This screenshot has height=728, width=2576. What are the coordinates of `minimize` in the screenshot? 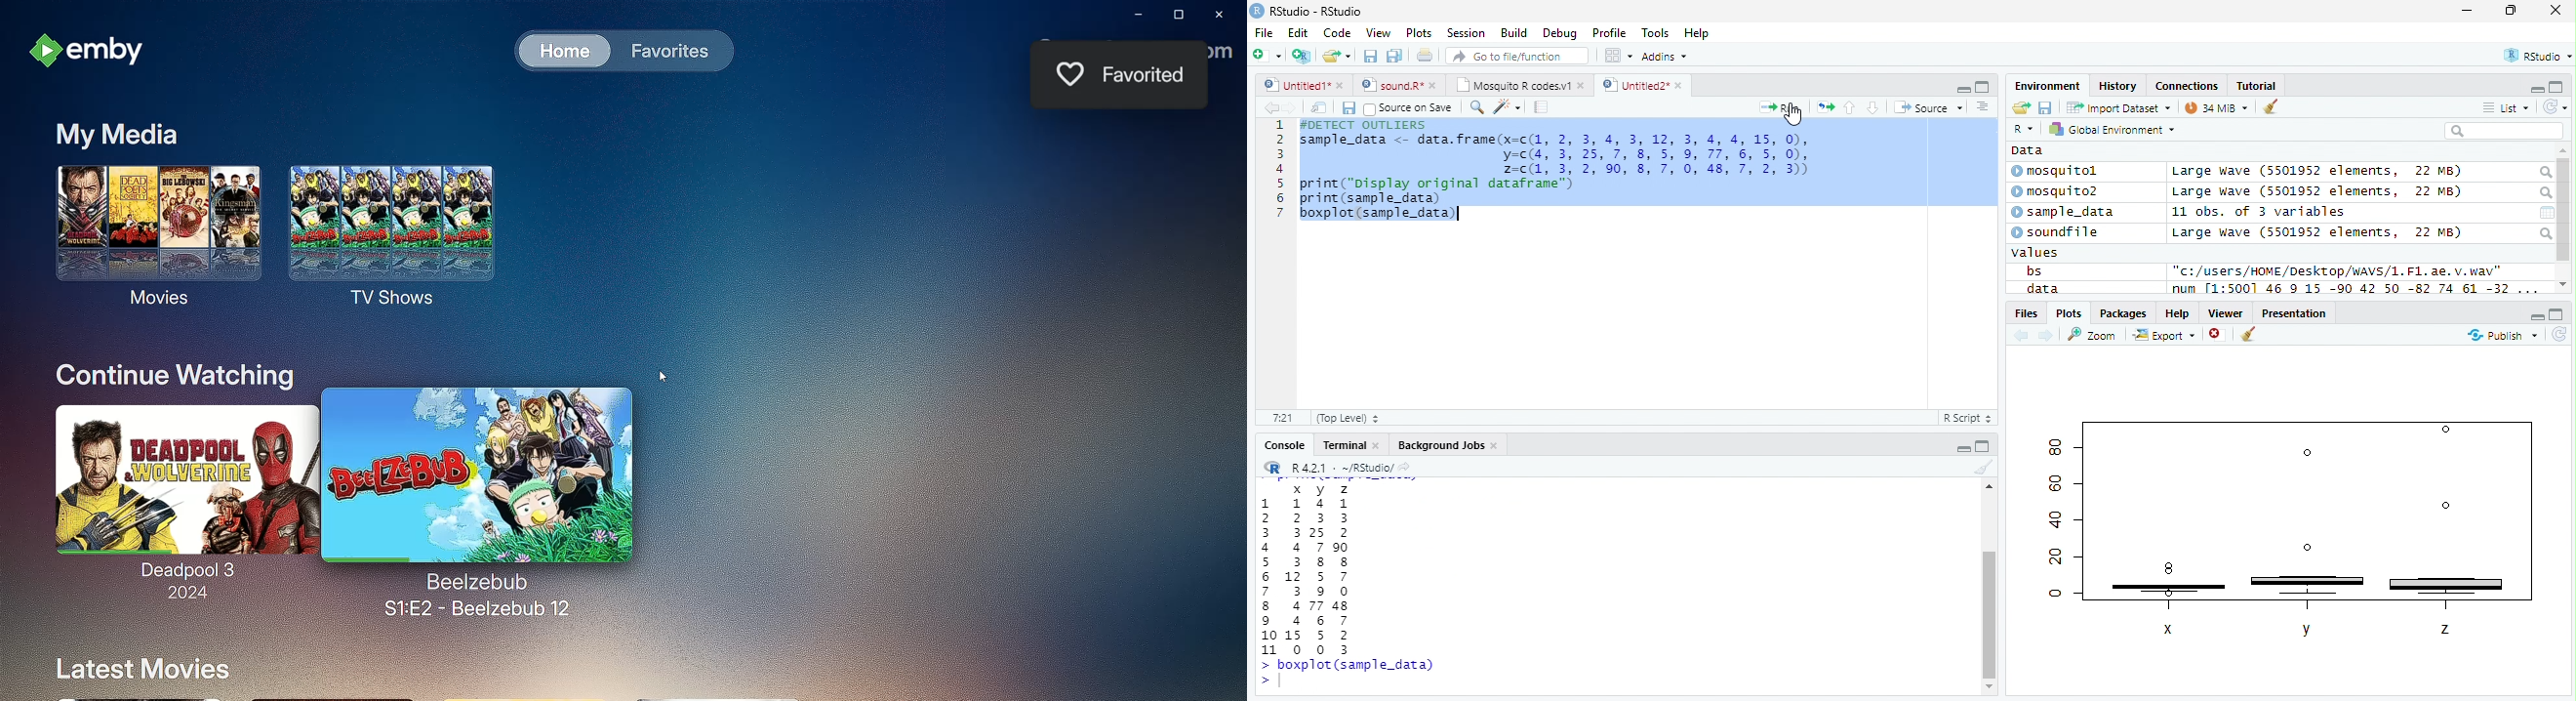 It's located at (2537, 315).